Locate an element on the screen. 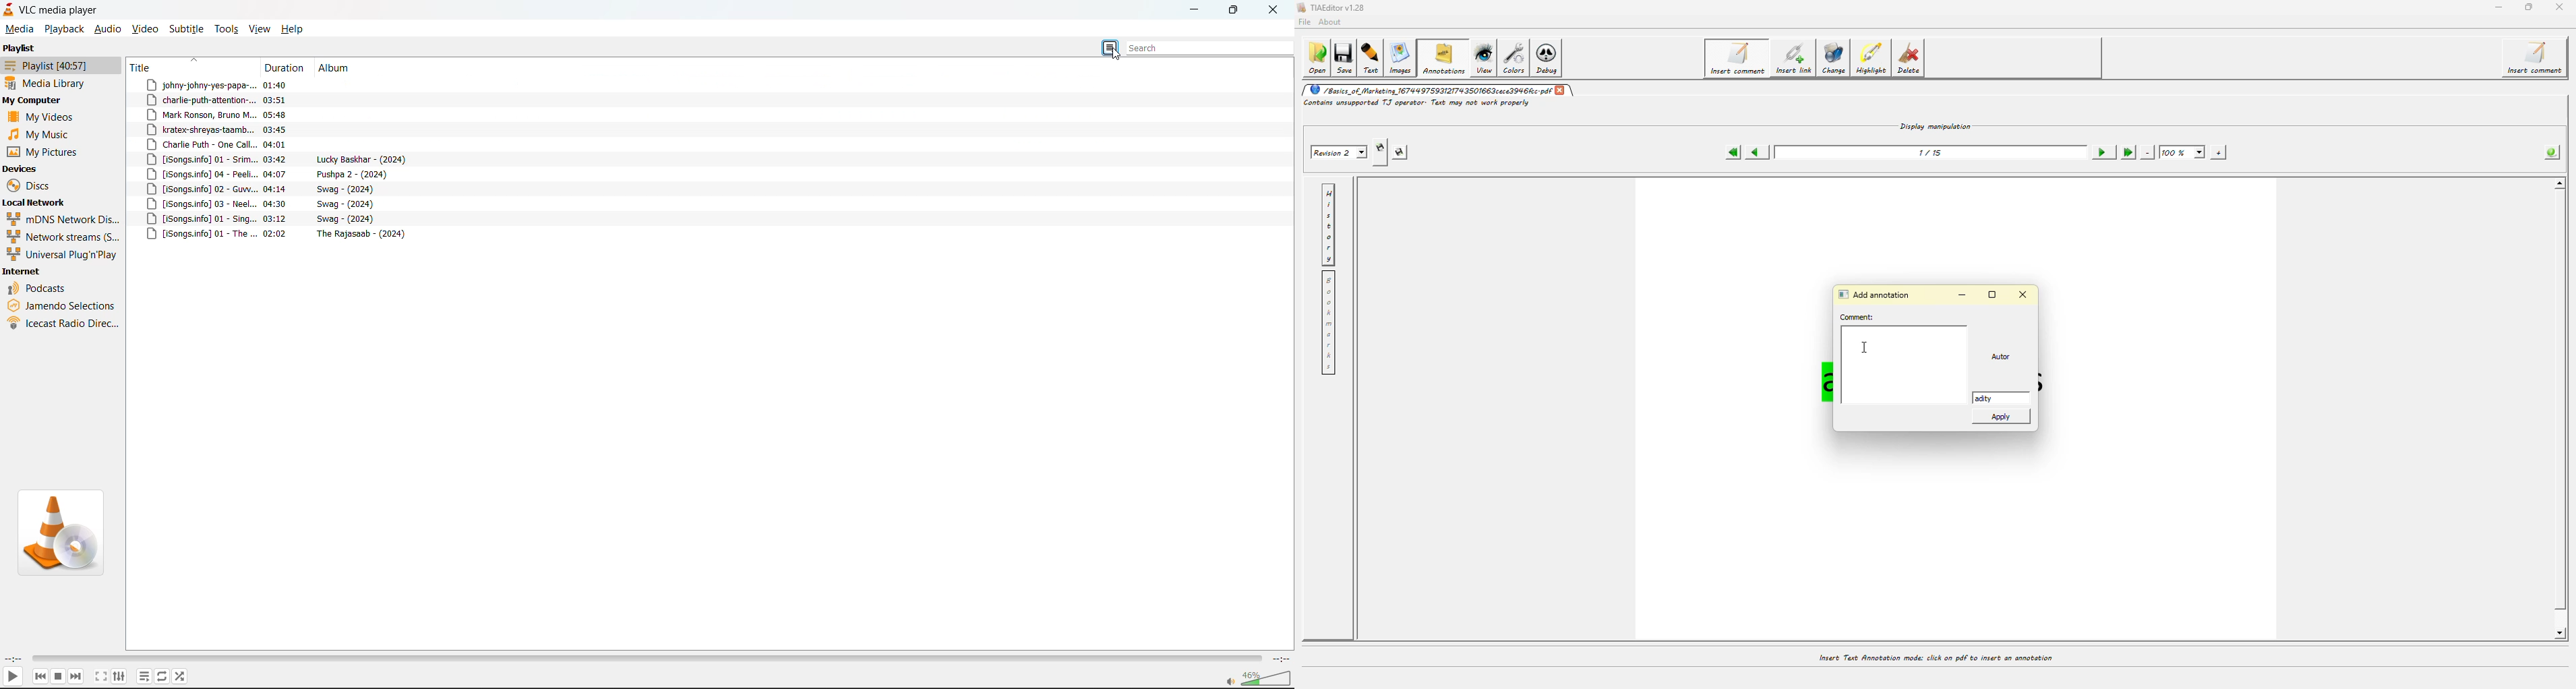 The width and height of the screenshot is (2576, 700). highlight is located at coordinates (1874, 59).